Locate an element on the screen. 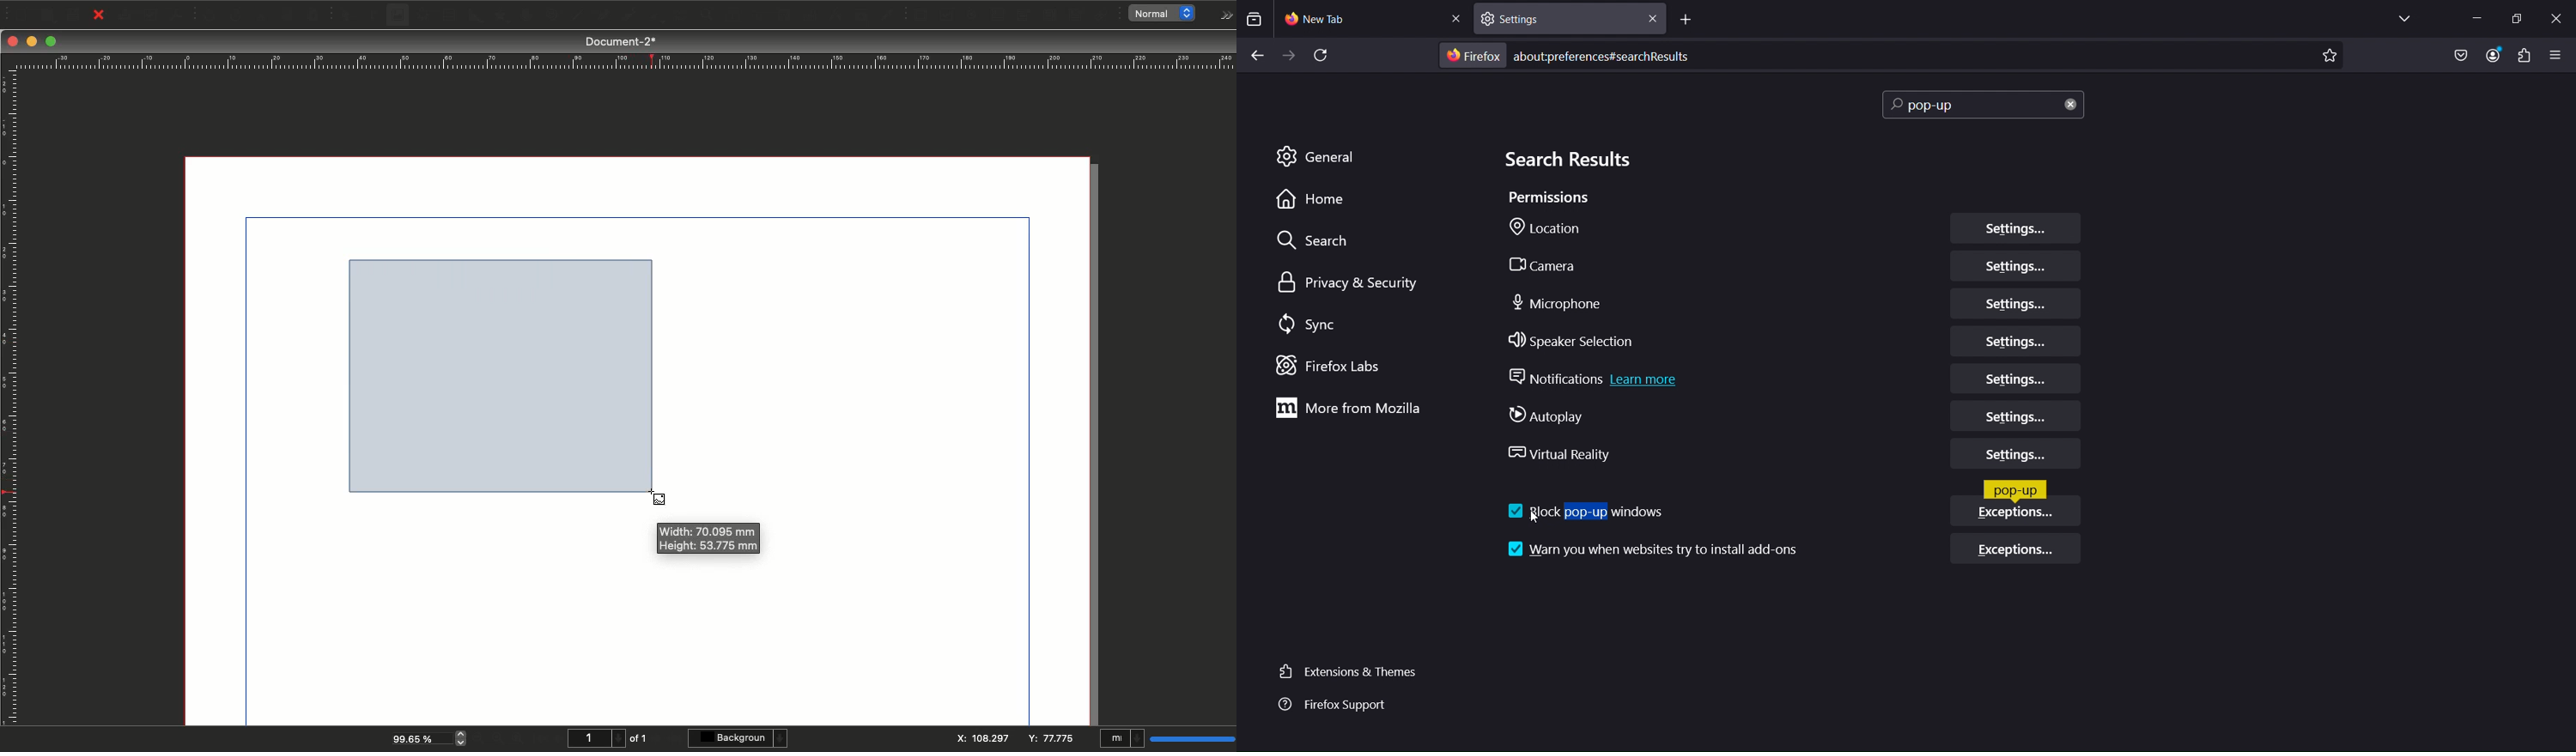 Image resolution: width=2576 pixels, height=756 pixels. Moving up is located at coordinates (494, 368).